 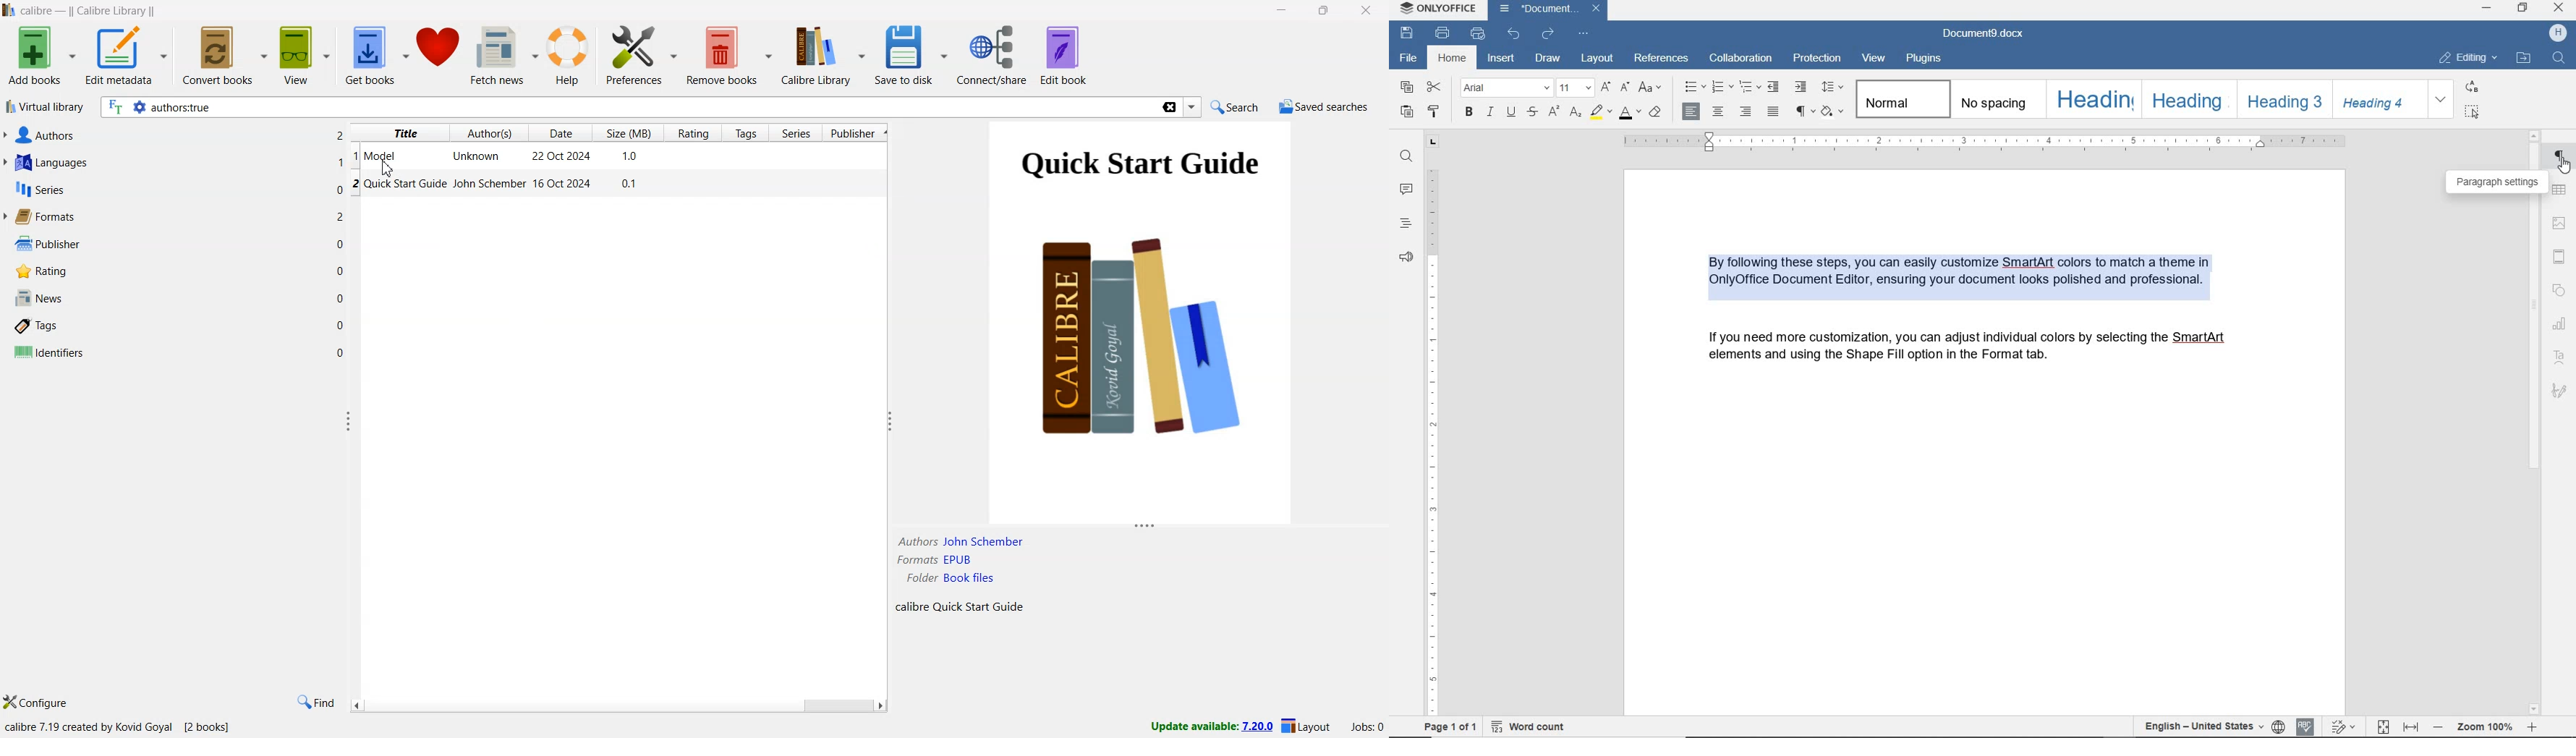 What do you see at coordinates (632, 157) in the screenshot?
I see `size` at bounding box center [632, 157].